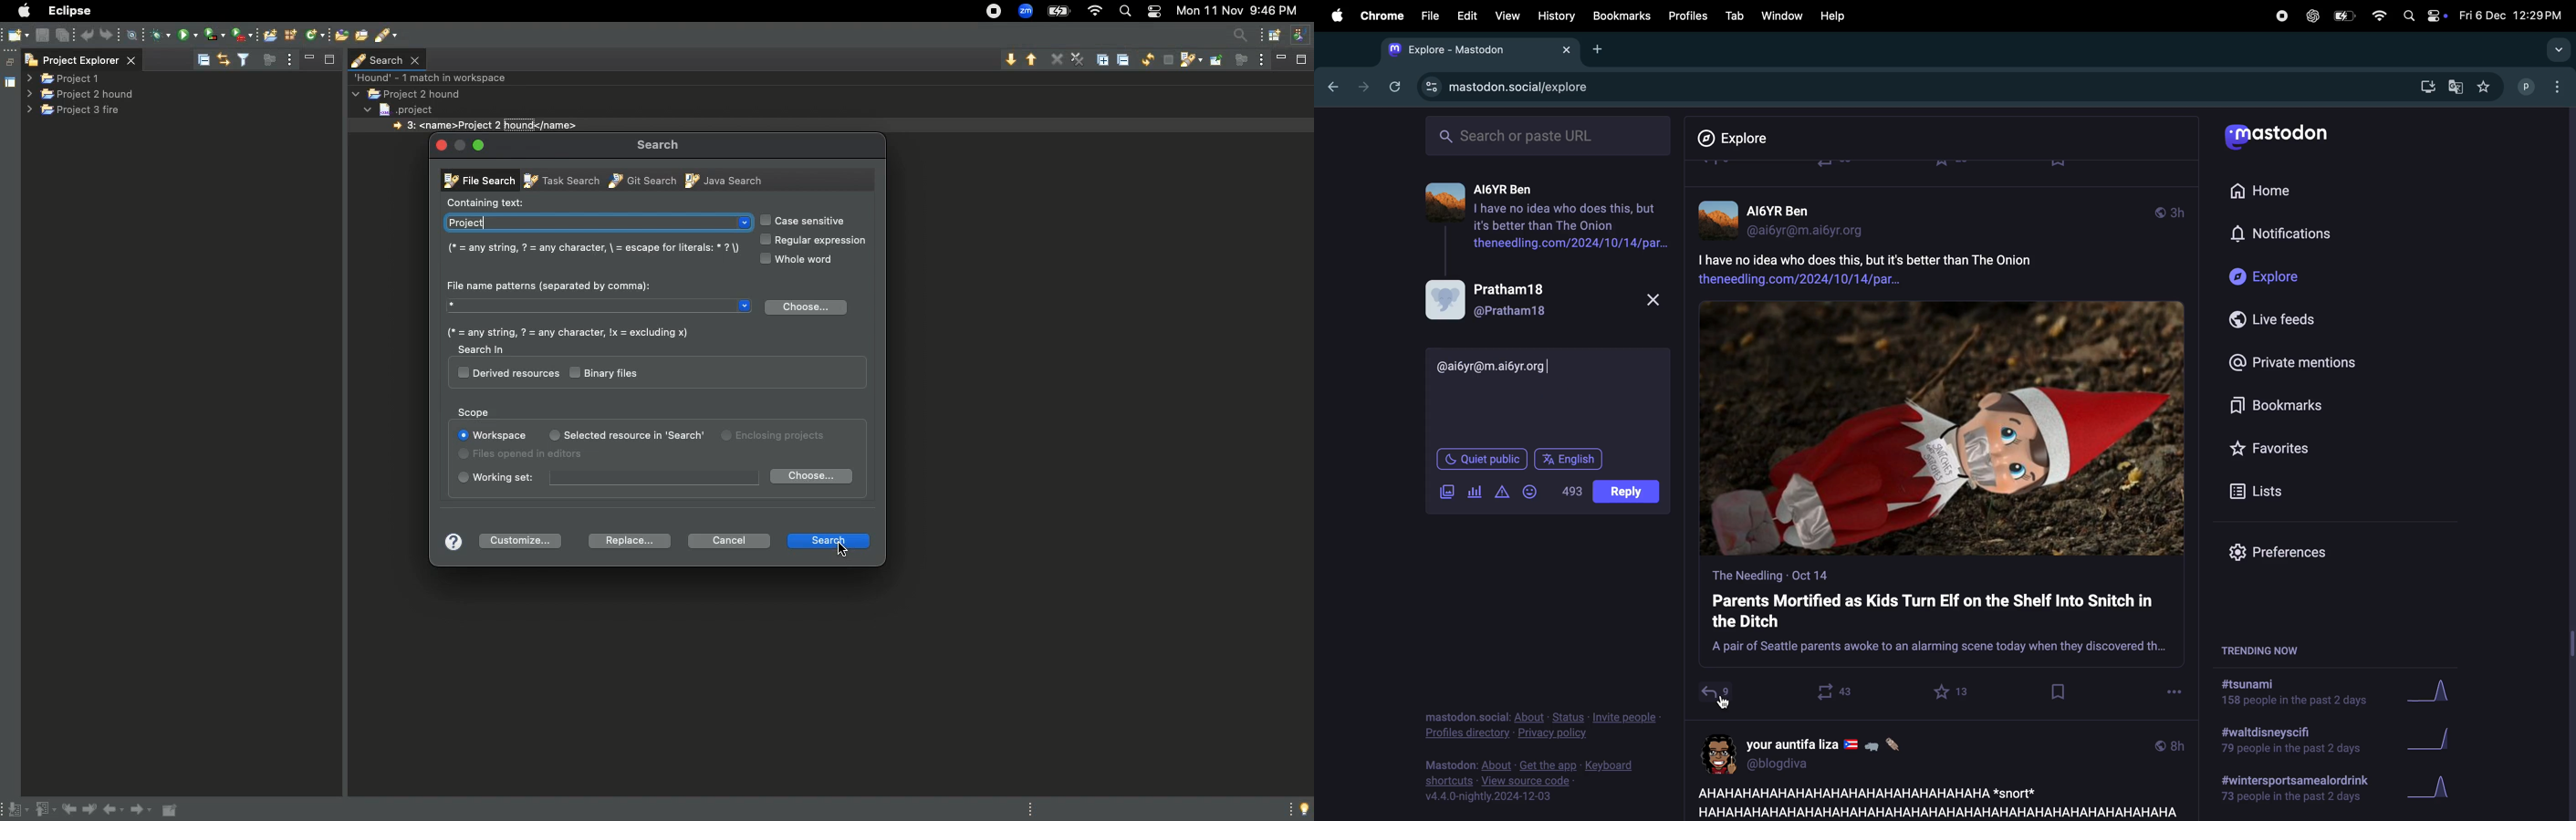 Image resolution: width=2576 pixels, height=840 pixels. What do you see at coordinates (1126, 62) in the screenshot?
I see `Collapse all` at bounding box center [1126, 62].